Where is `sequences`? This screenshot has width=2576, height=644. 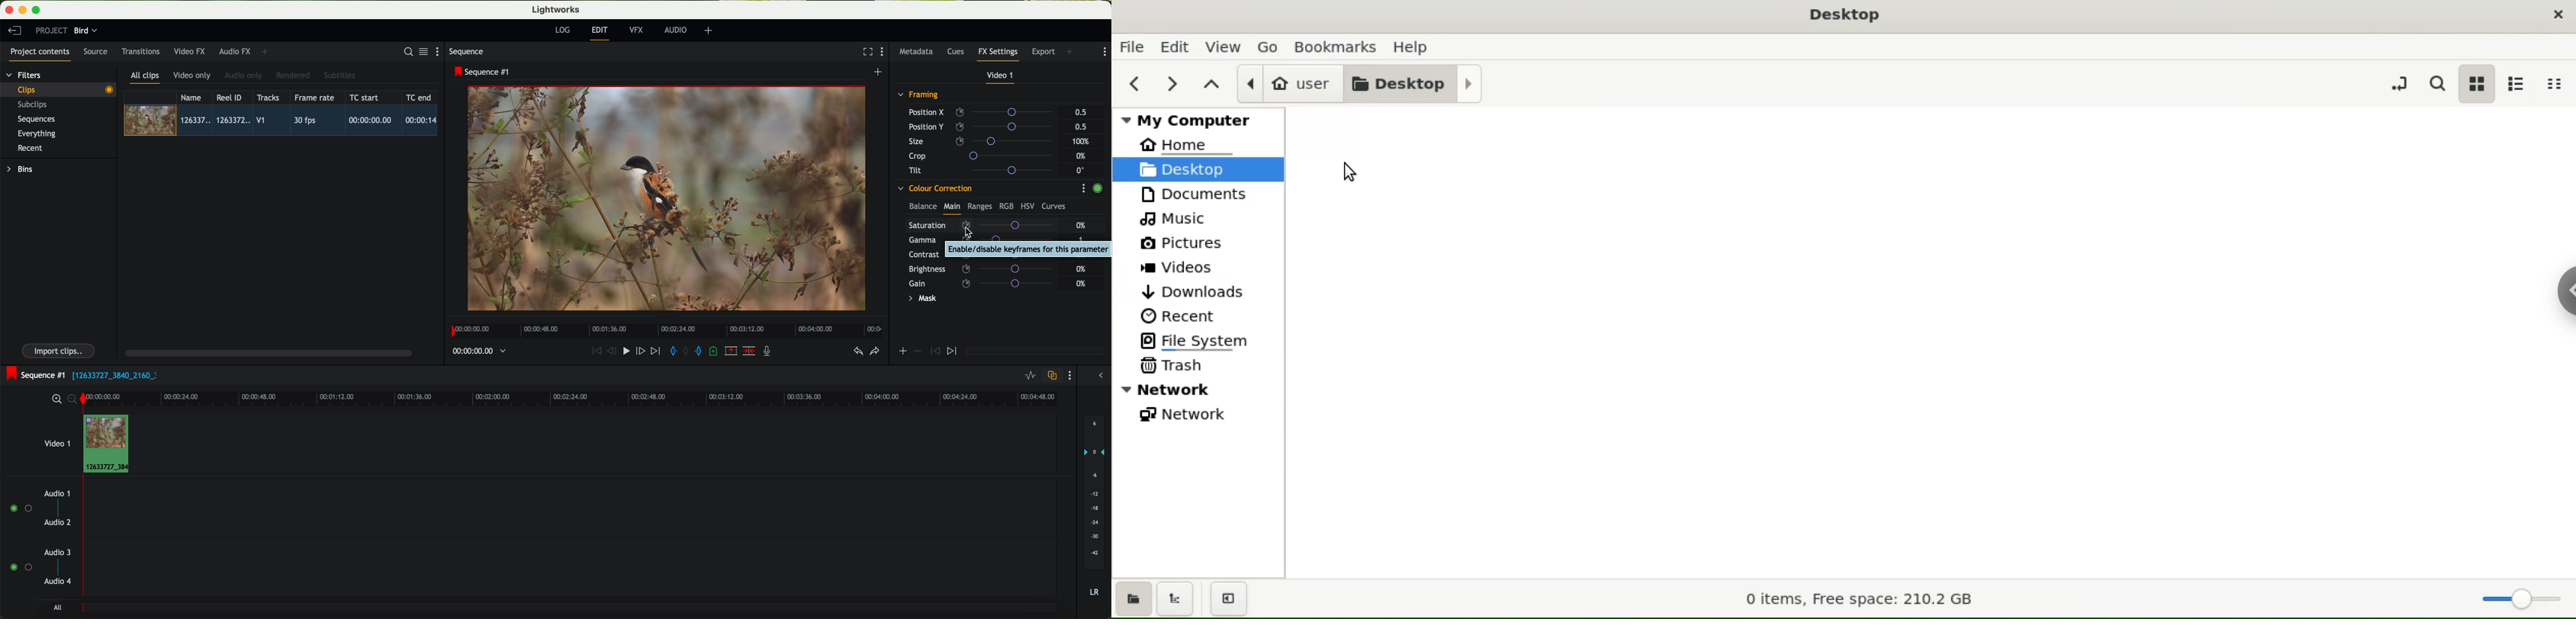
sequences is located at coordinates (36, 120).